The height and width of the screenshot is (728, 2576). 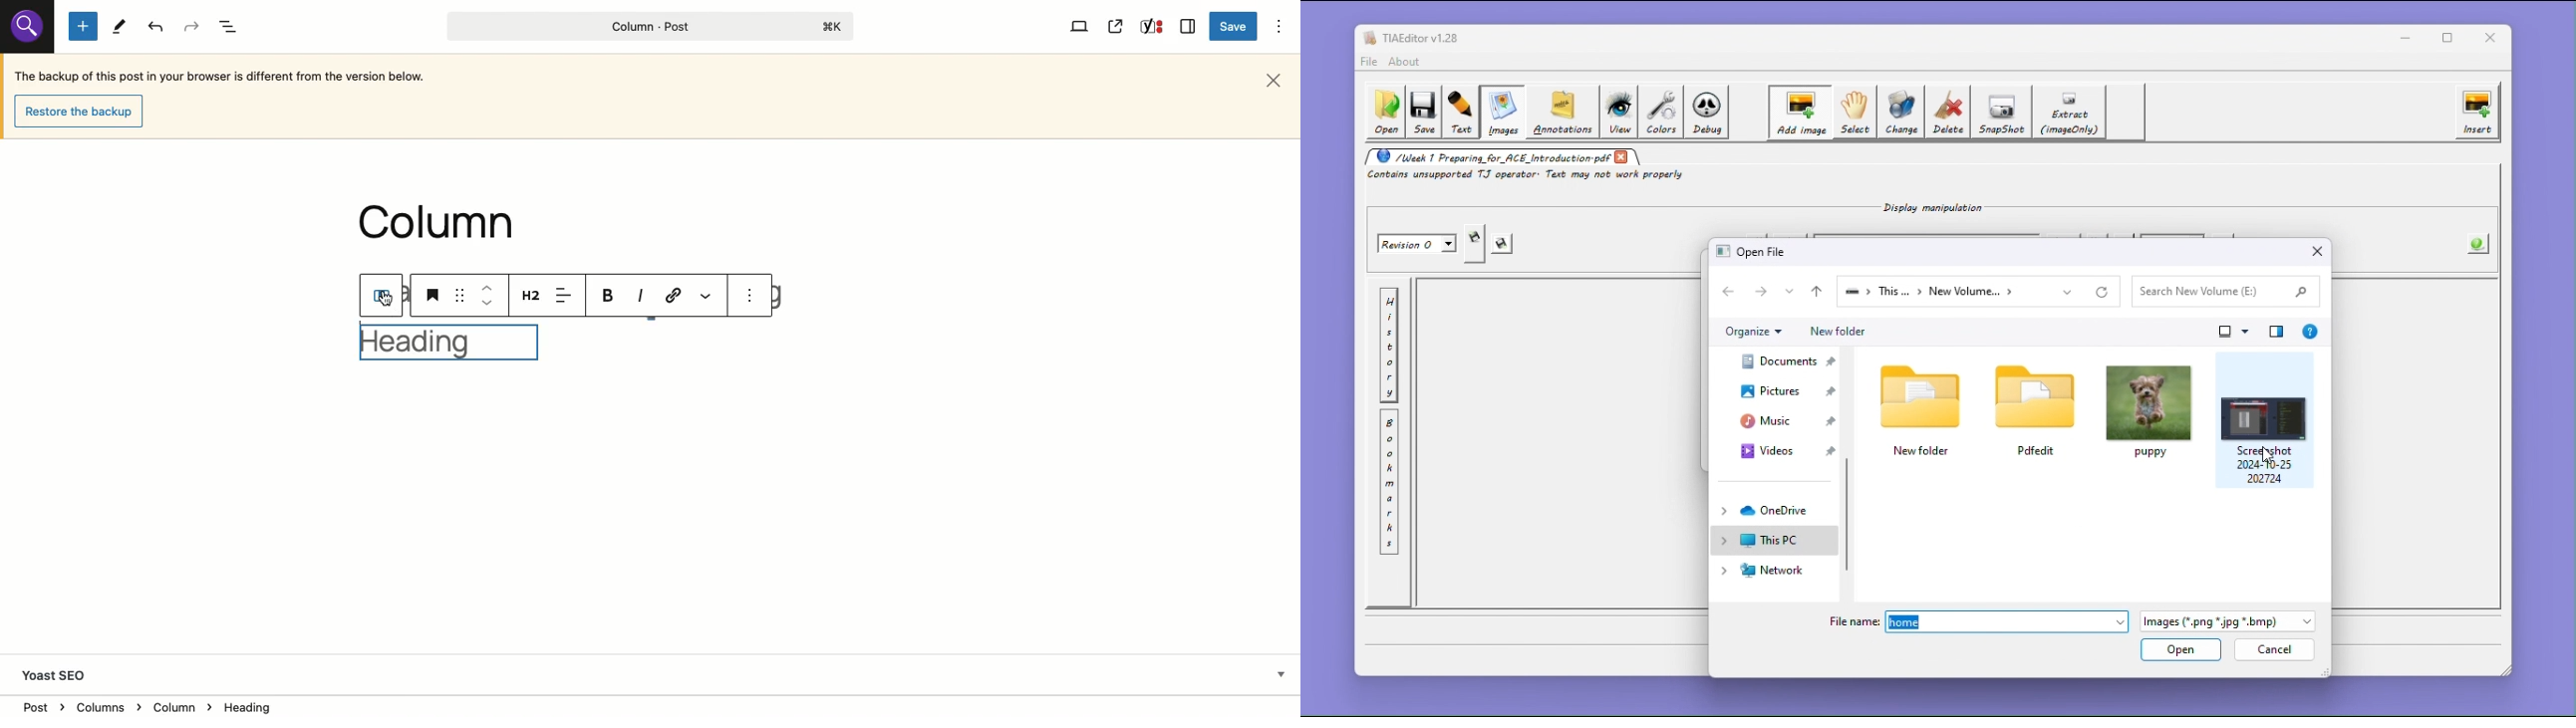 What do you see at coordinates (192, 27) in the screenshot?
I see `Redo` at bounding box center [192, 27].